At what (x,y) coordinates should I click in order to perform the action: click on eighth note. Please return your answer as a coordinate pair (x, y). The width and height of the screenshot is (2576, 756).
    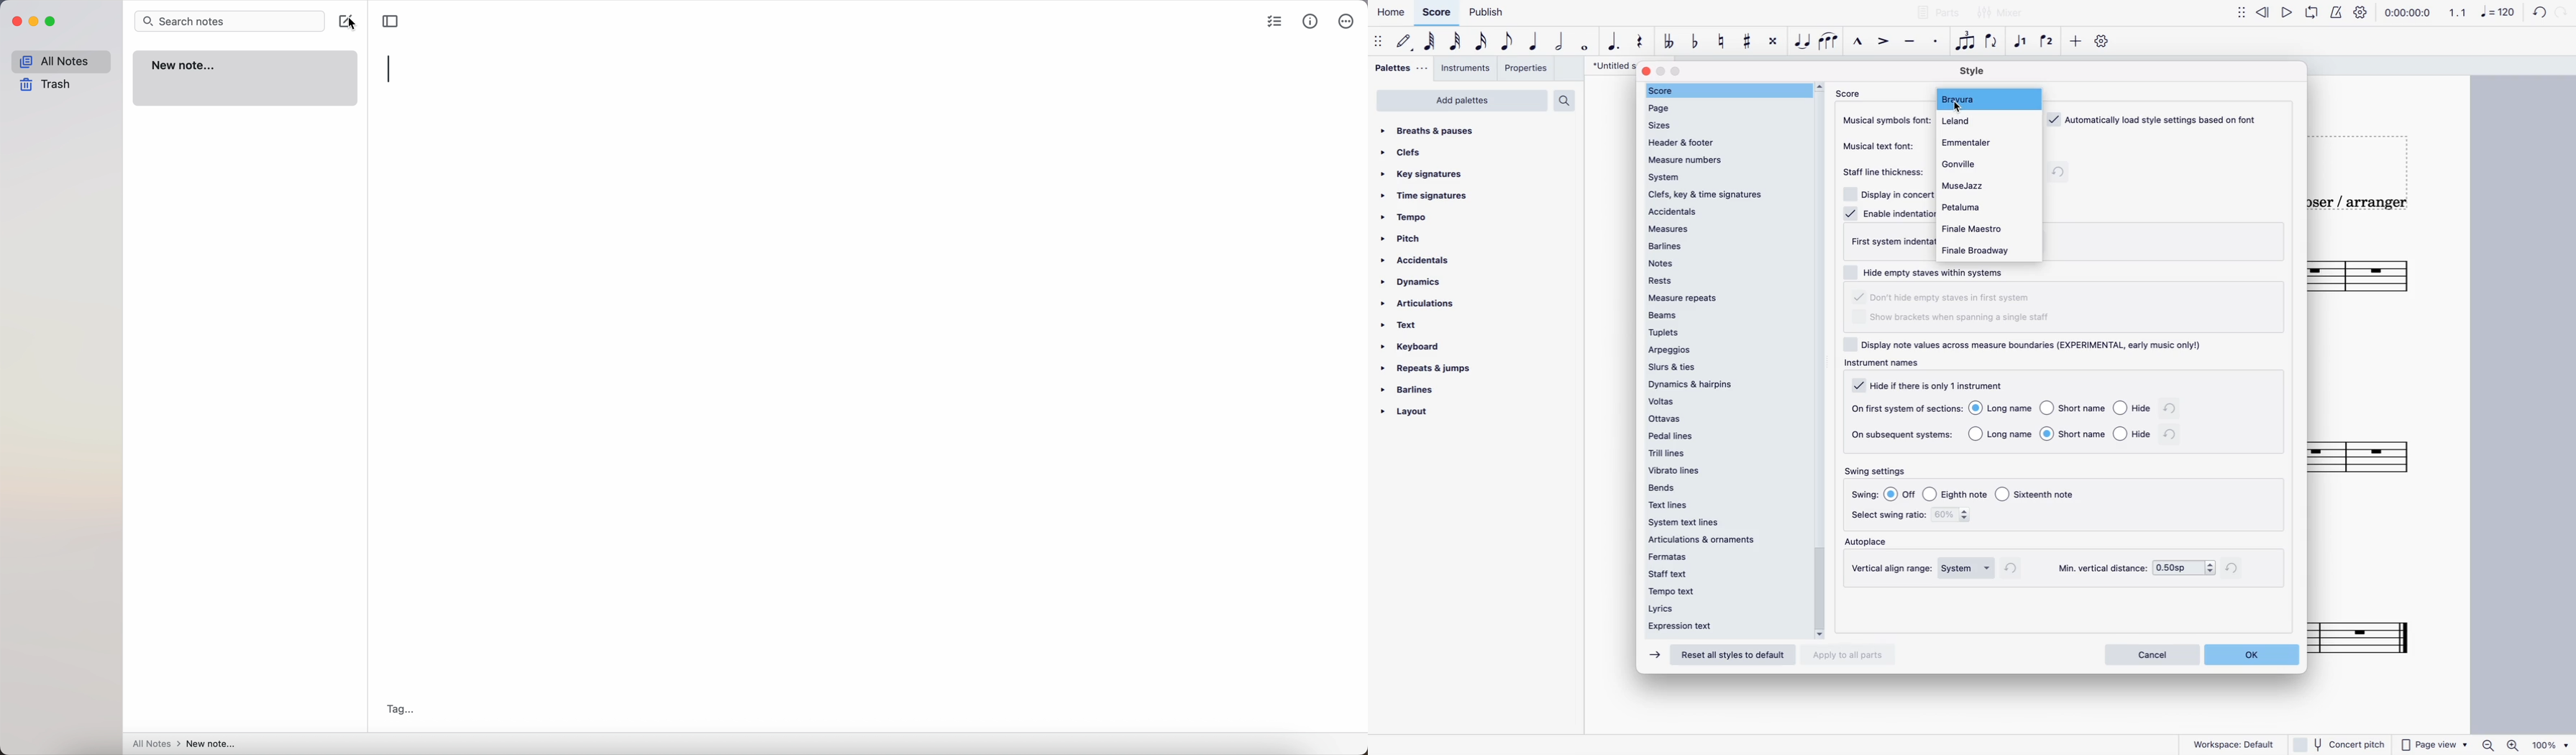
    Looking at the image, I should click on (1508, 44).